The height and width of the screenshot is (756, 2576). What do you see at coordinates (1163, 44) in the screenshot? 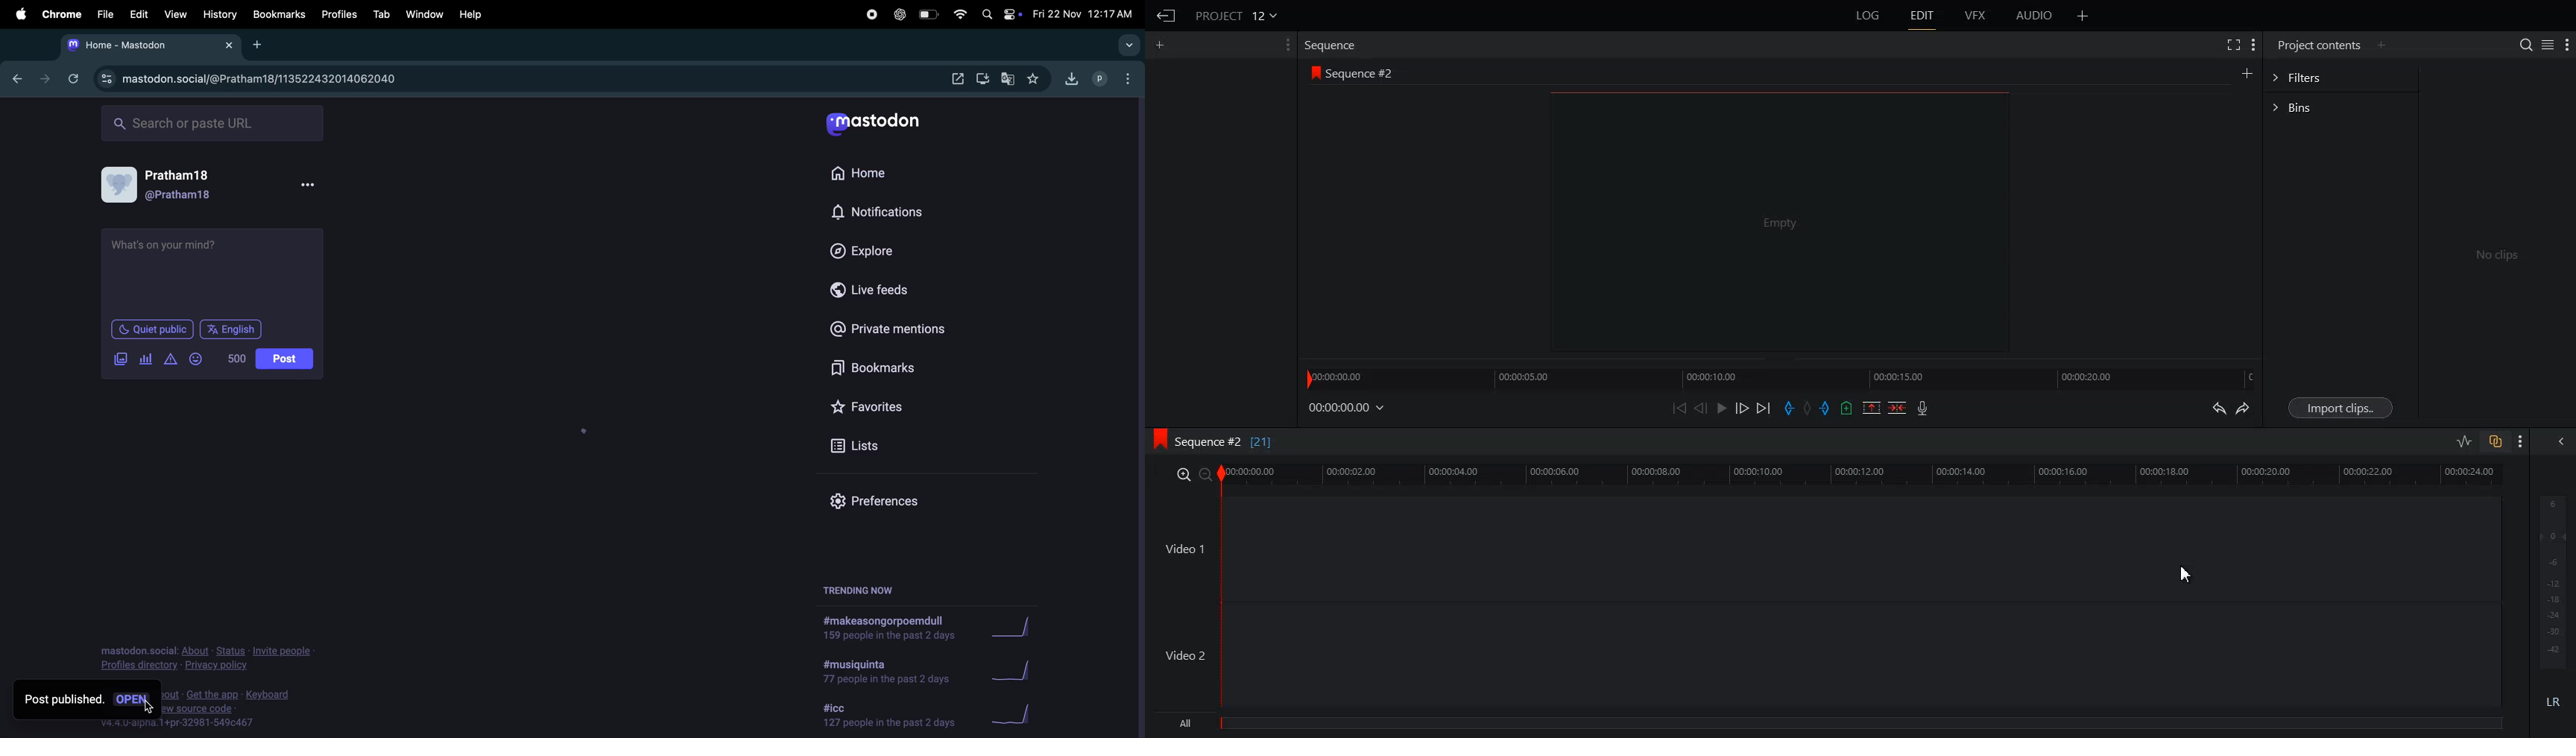
I see `Add Panel` at bounding box center [1163, 44].